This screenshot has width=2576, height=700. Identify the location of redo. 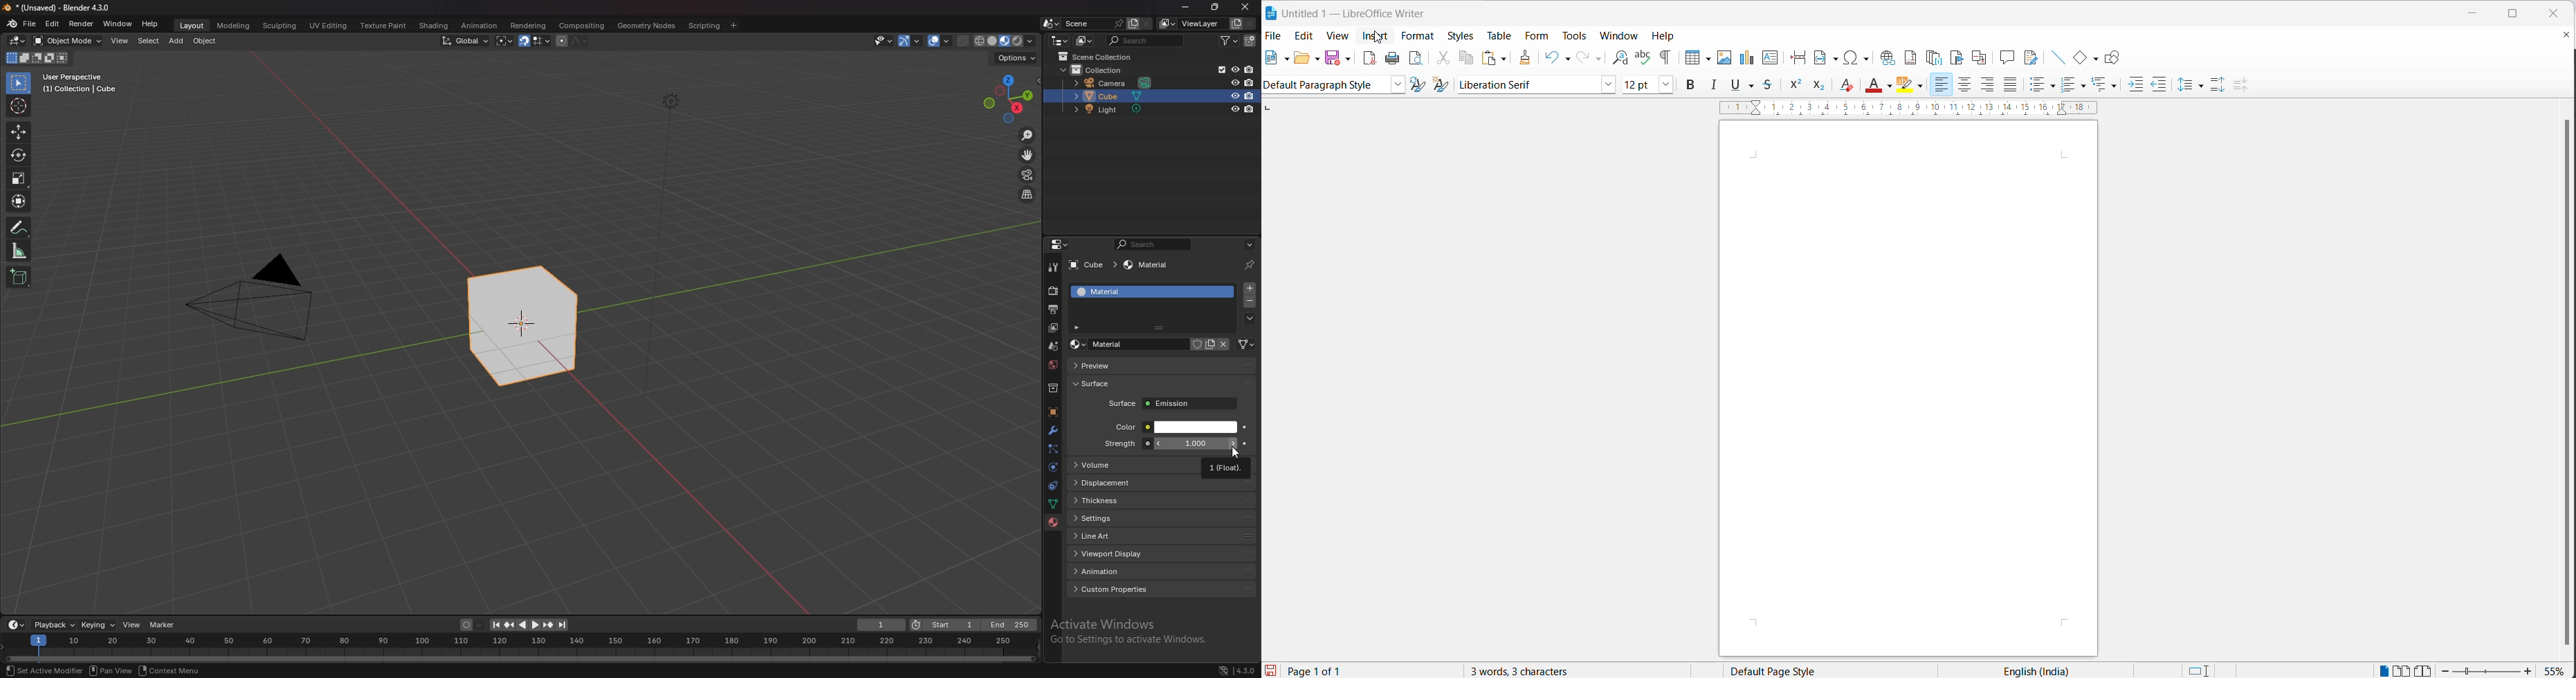
(1582, 55).